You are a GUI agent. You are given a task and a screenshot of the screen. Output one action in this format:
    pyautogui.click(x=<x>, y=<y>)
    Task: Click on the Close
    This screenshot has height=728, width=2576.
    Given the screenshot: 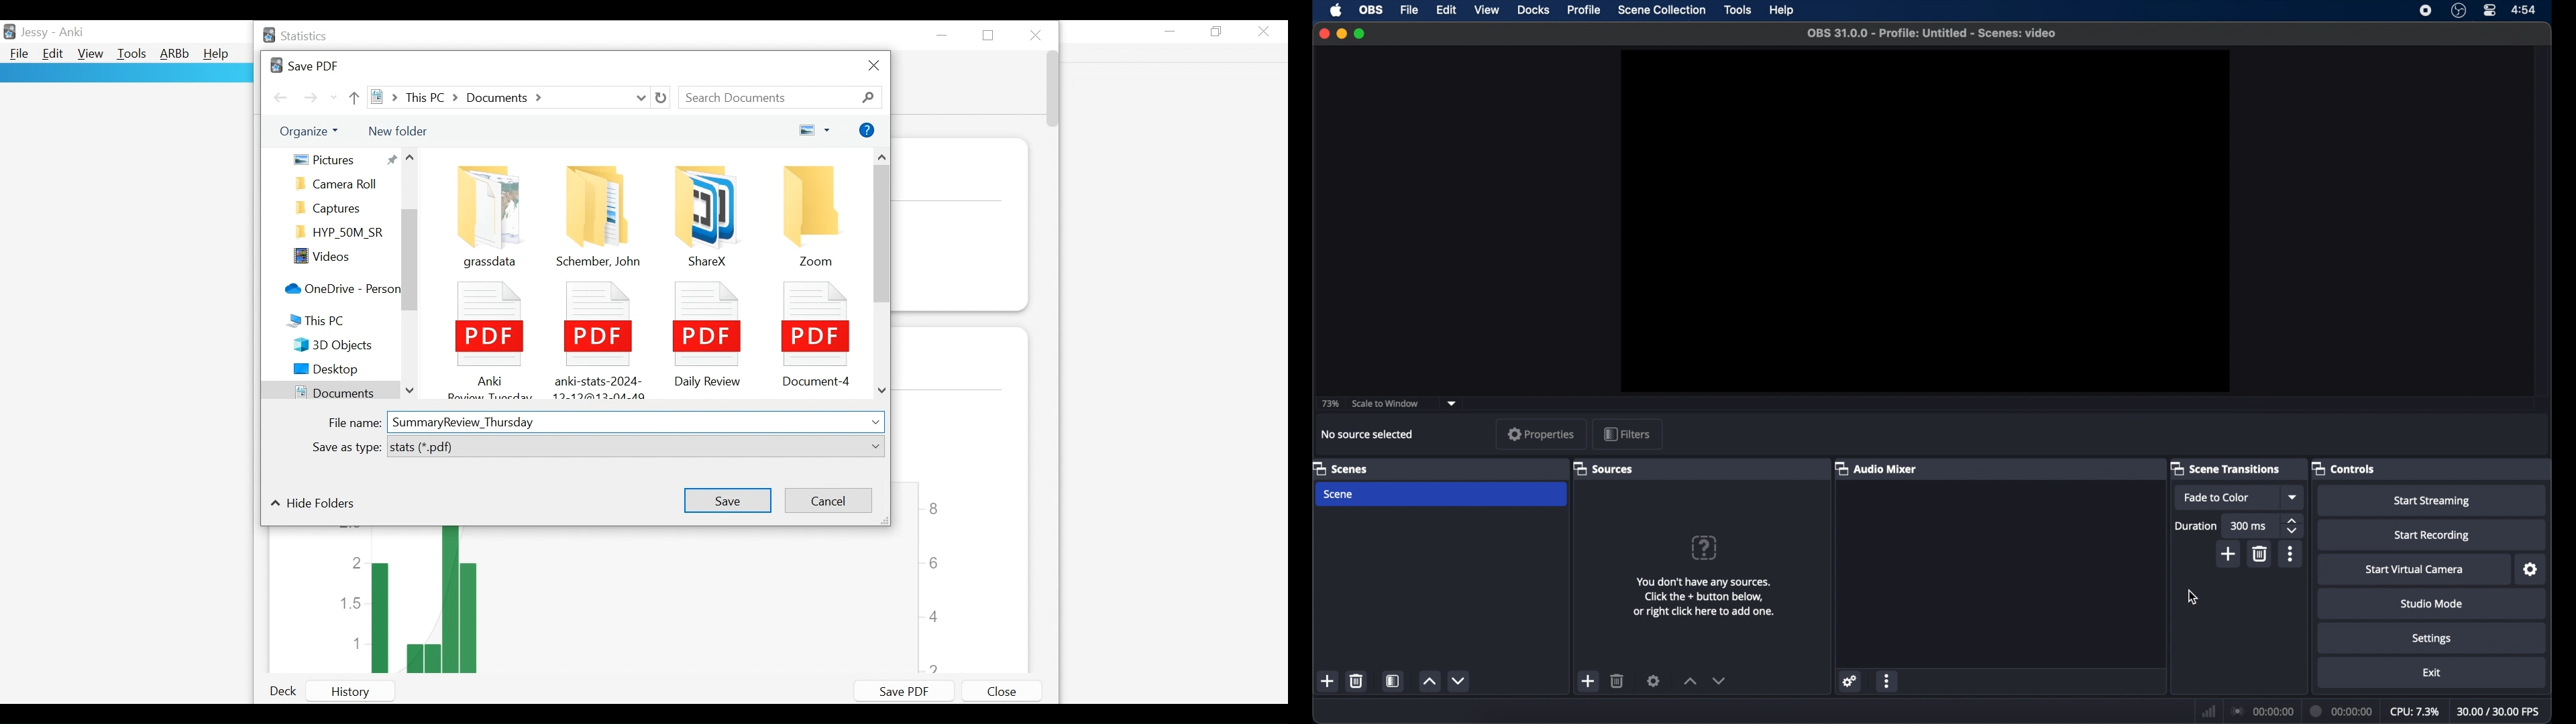 What is the action you would take?
    pyautogui.click(x=1265, y=31)
    